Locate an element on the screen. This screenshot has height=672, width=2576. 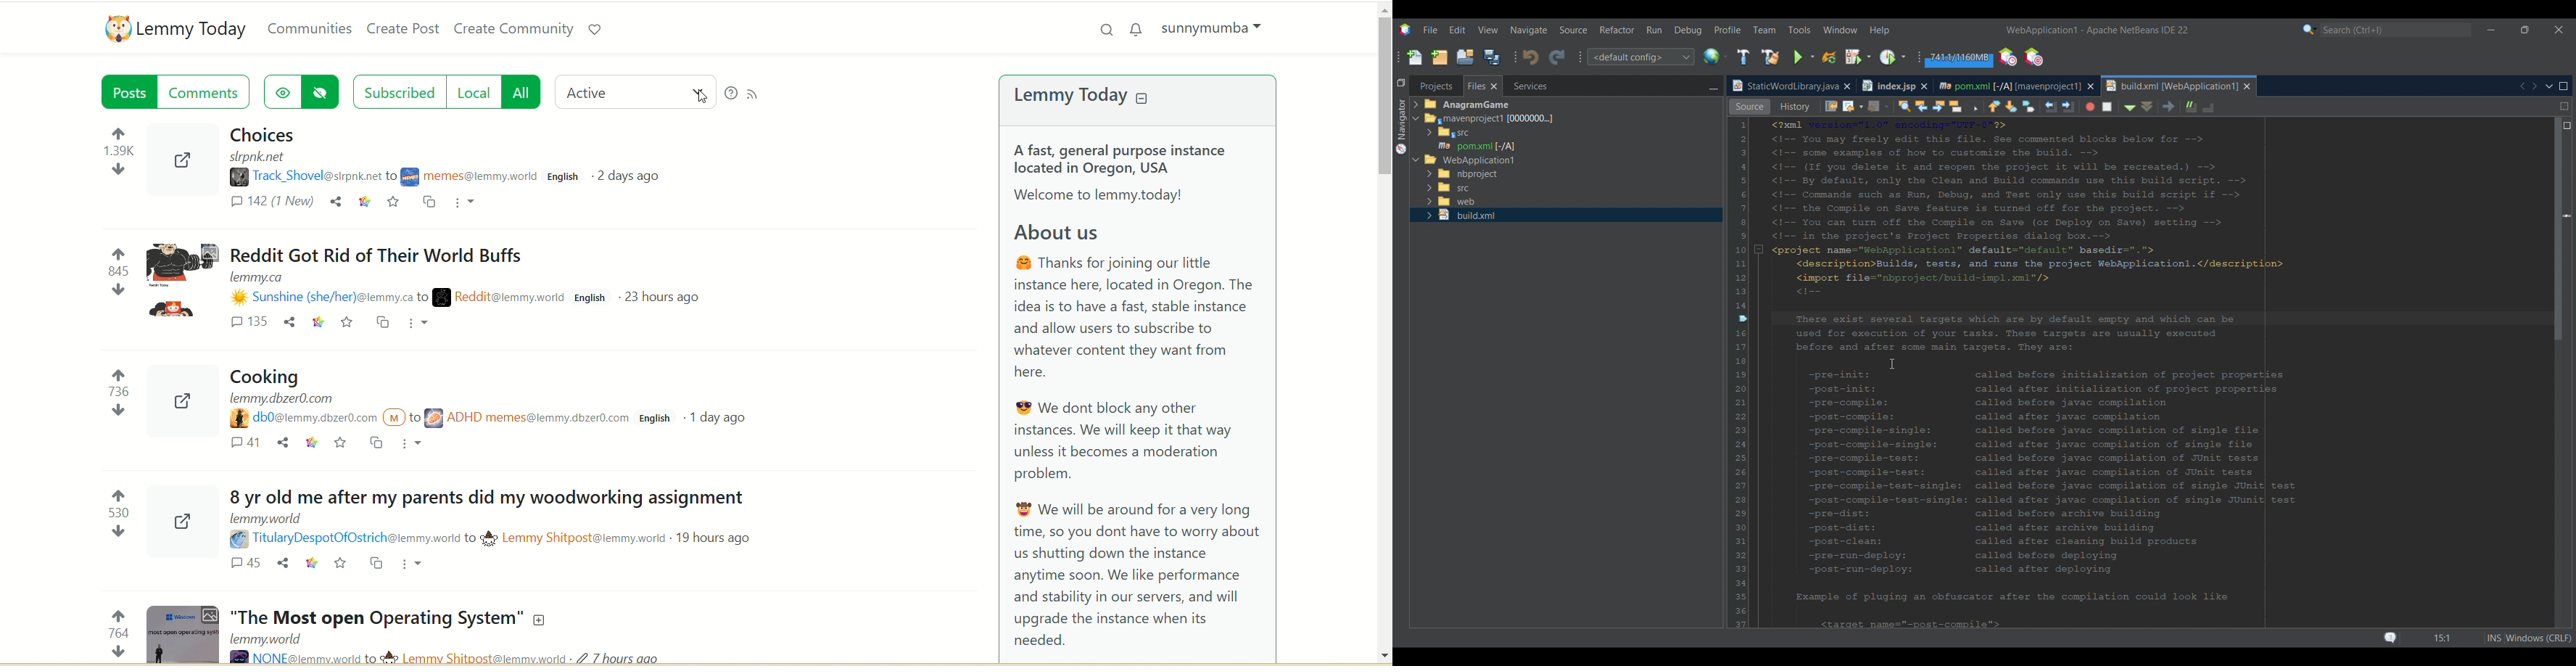
Toggle bookmark is located at coordinates (2140, 106).